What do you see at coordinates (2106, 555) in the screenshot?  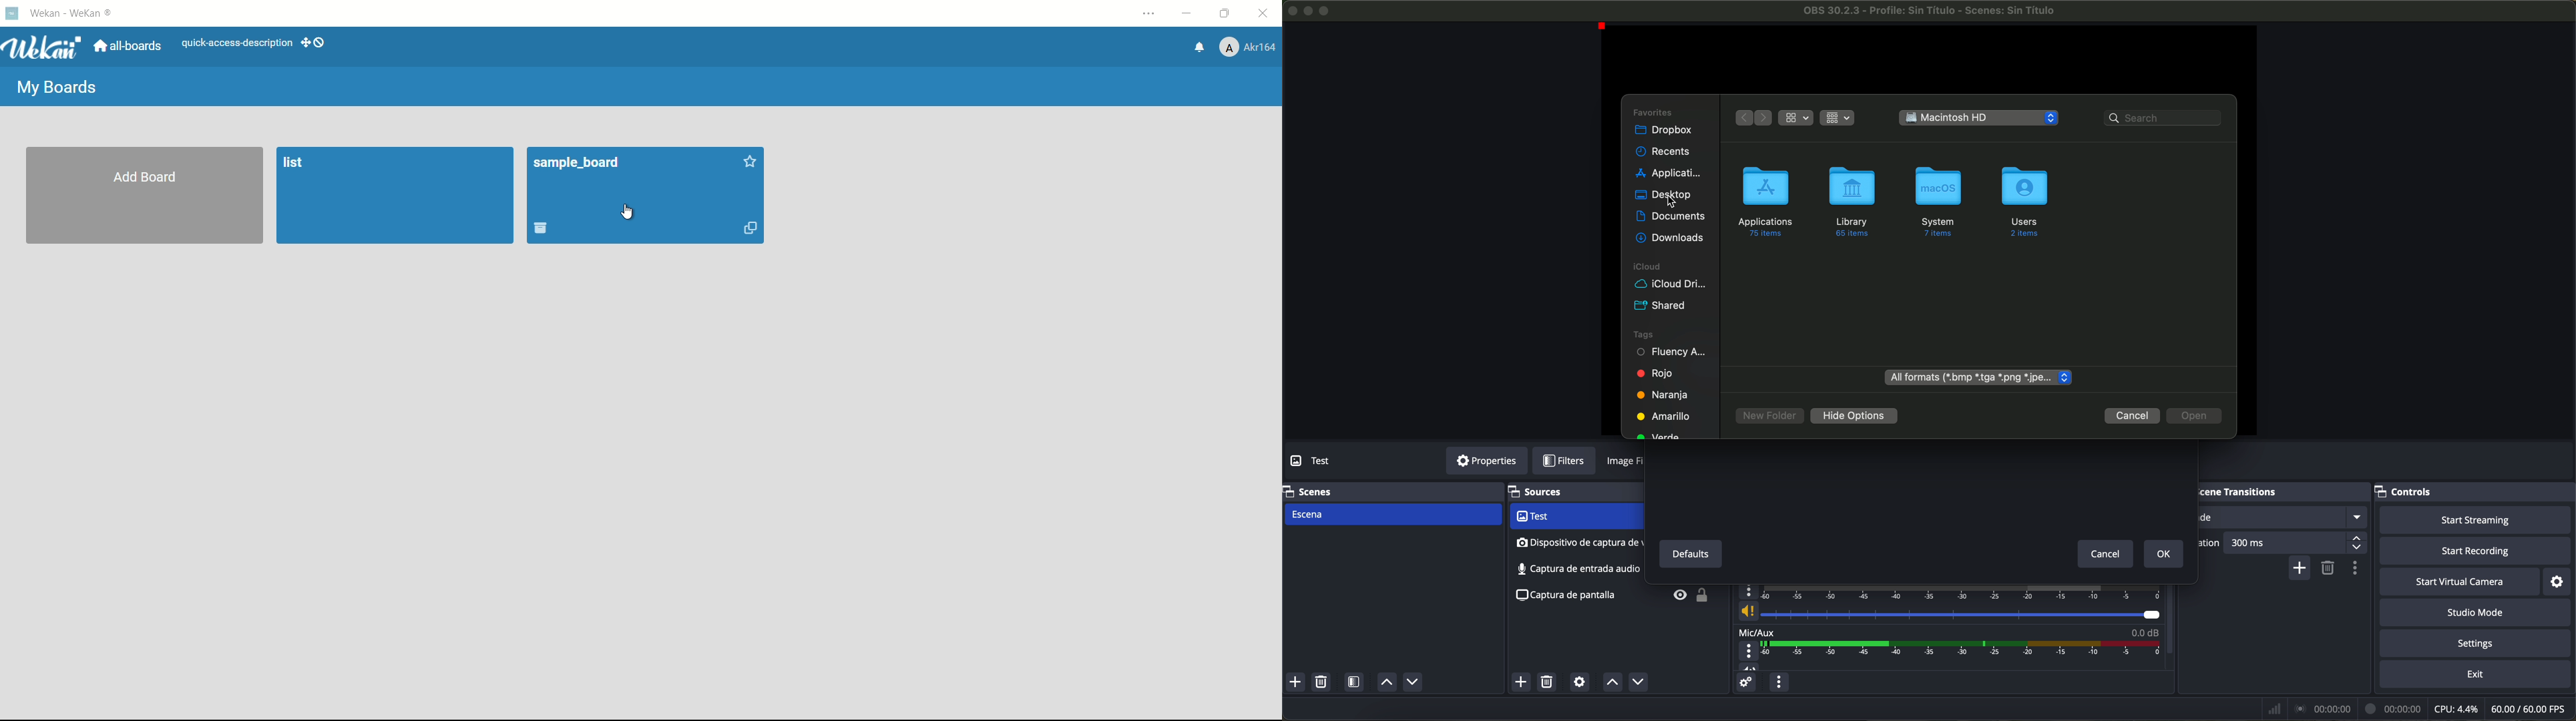 I see `cancel` at bounding box center [2106, 555].